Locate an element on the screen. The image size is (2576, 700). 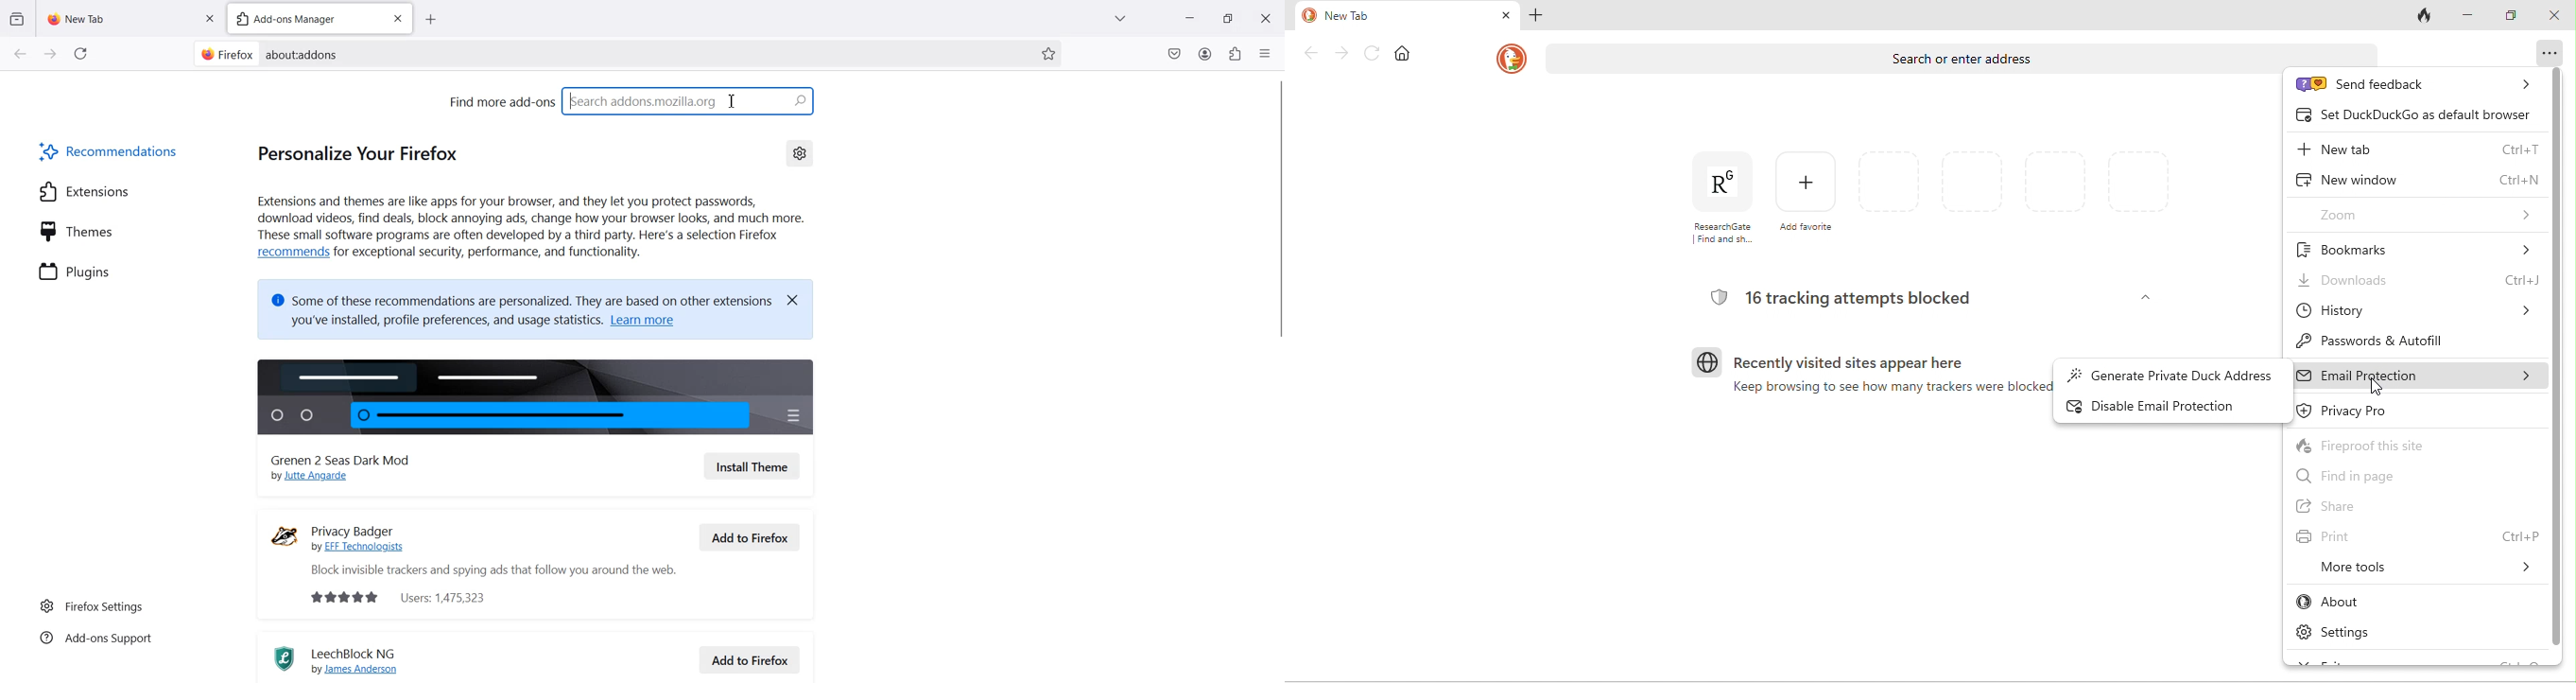
Account is located at coordinates (1206, 54).